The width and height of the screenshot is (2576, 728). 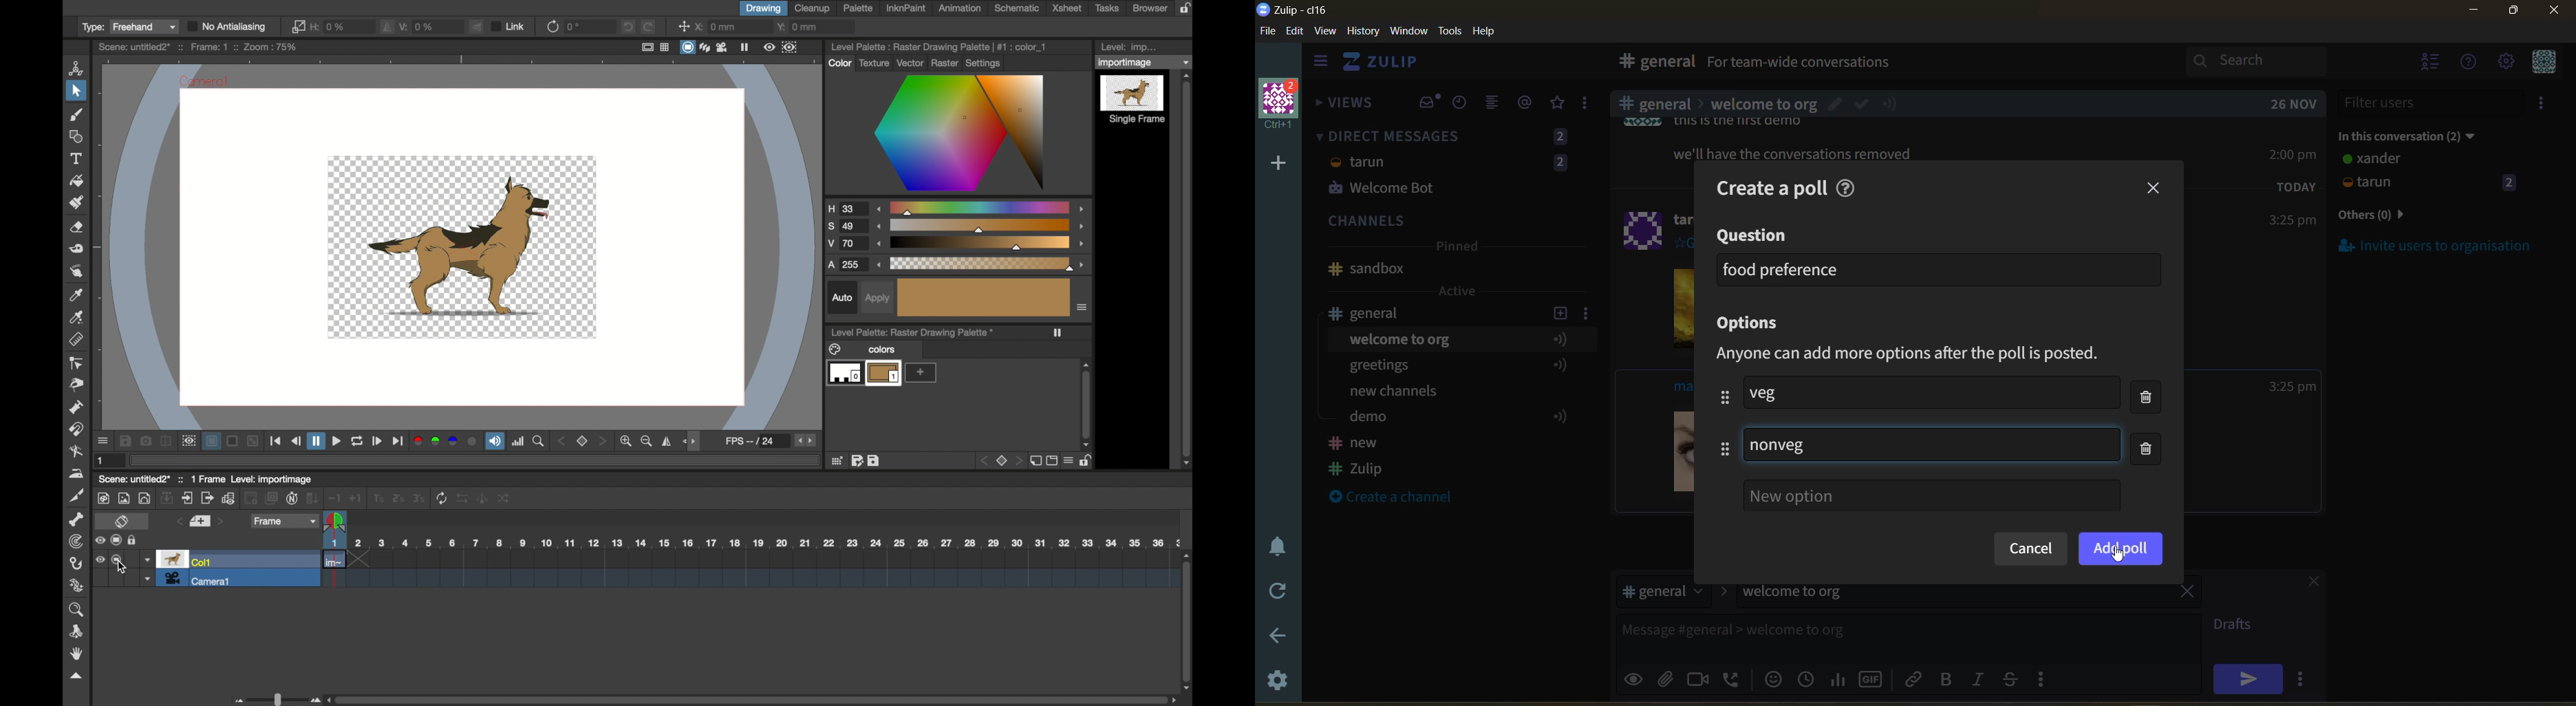 What do you see at coordinates (1945, 680) in the screenshot?
I see `bold` at bounding box center [1945, 680].